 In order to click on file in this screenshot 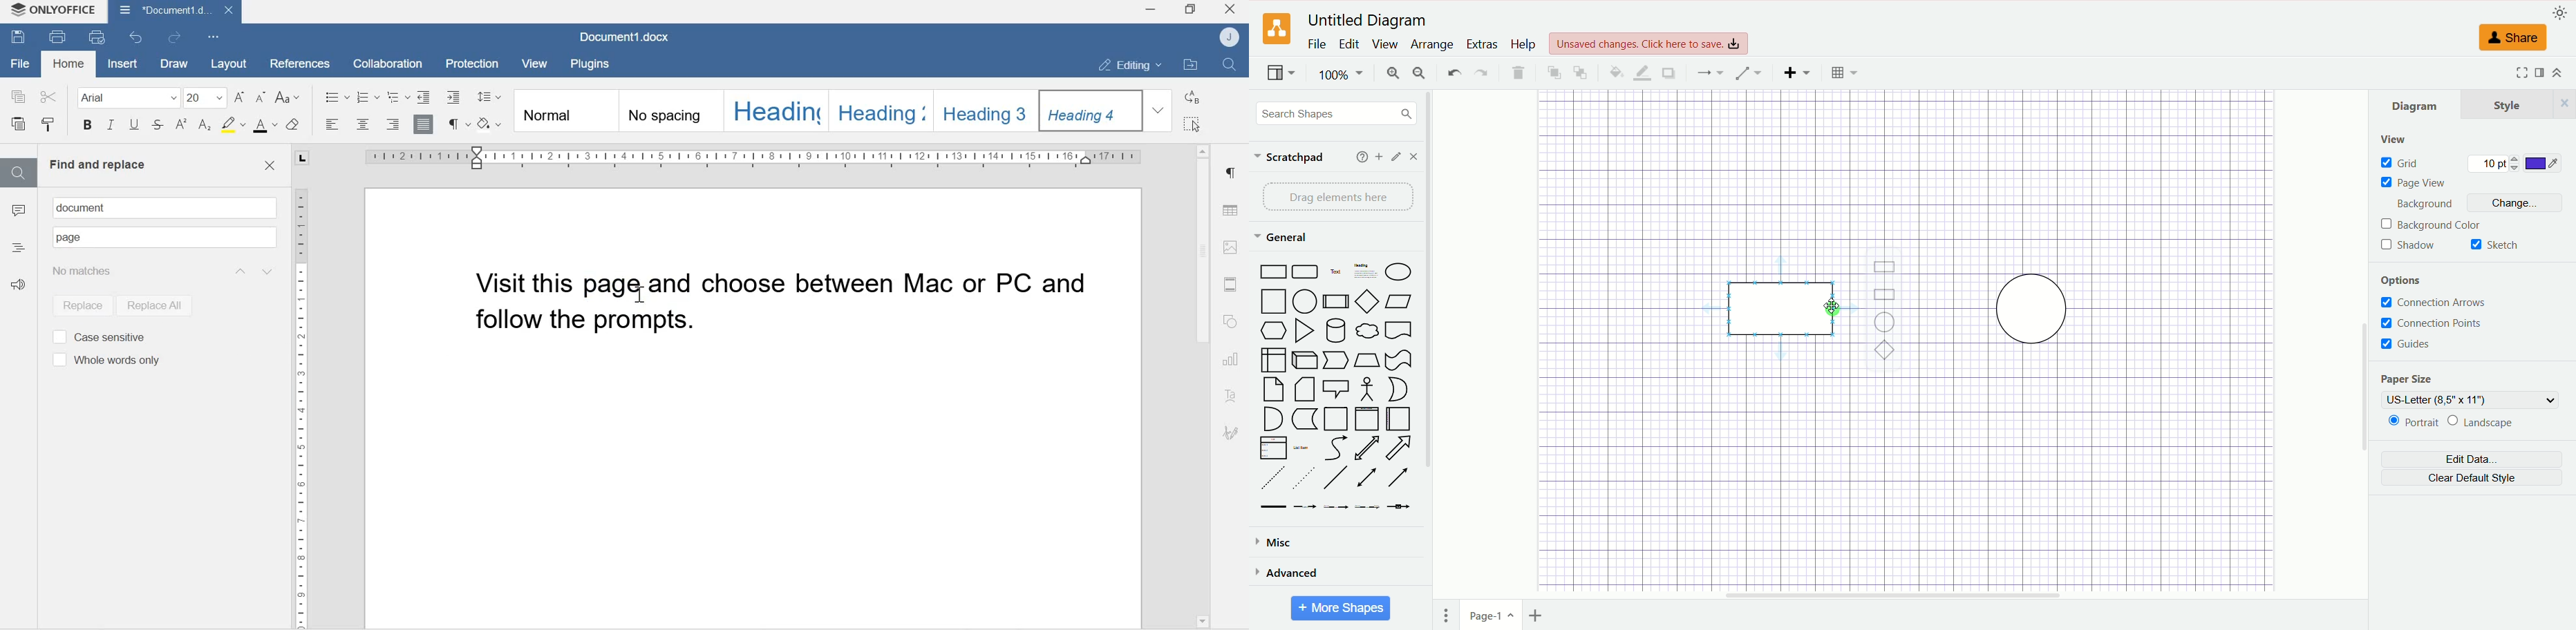, I will do `click(1317, 45)`.